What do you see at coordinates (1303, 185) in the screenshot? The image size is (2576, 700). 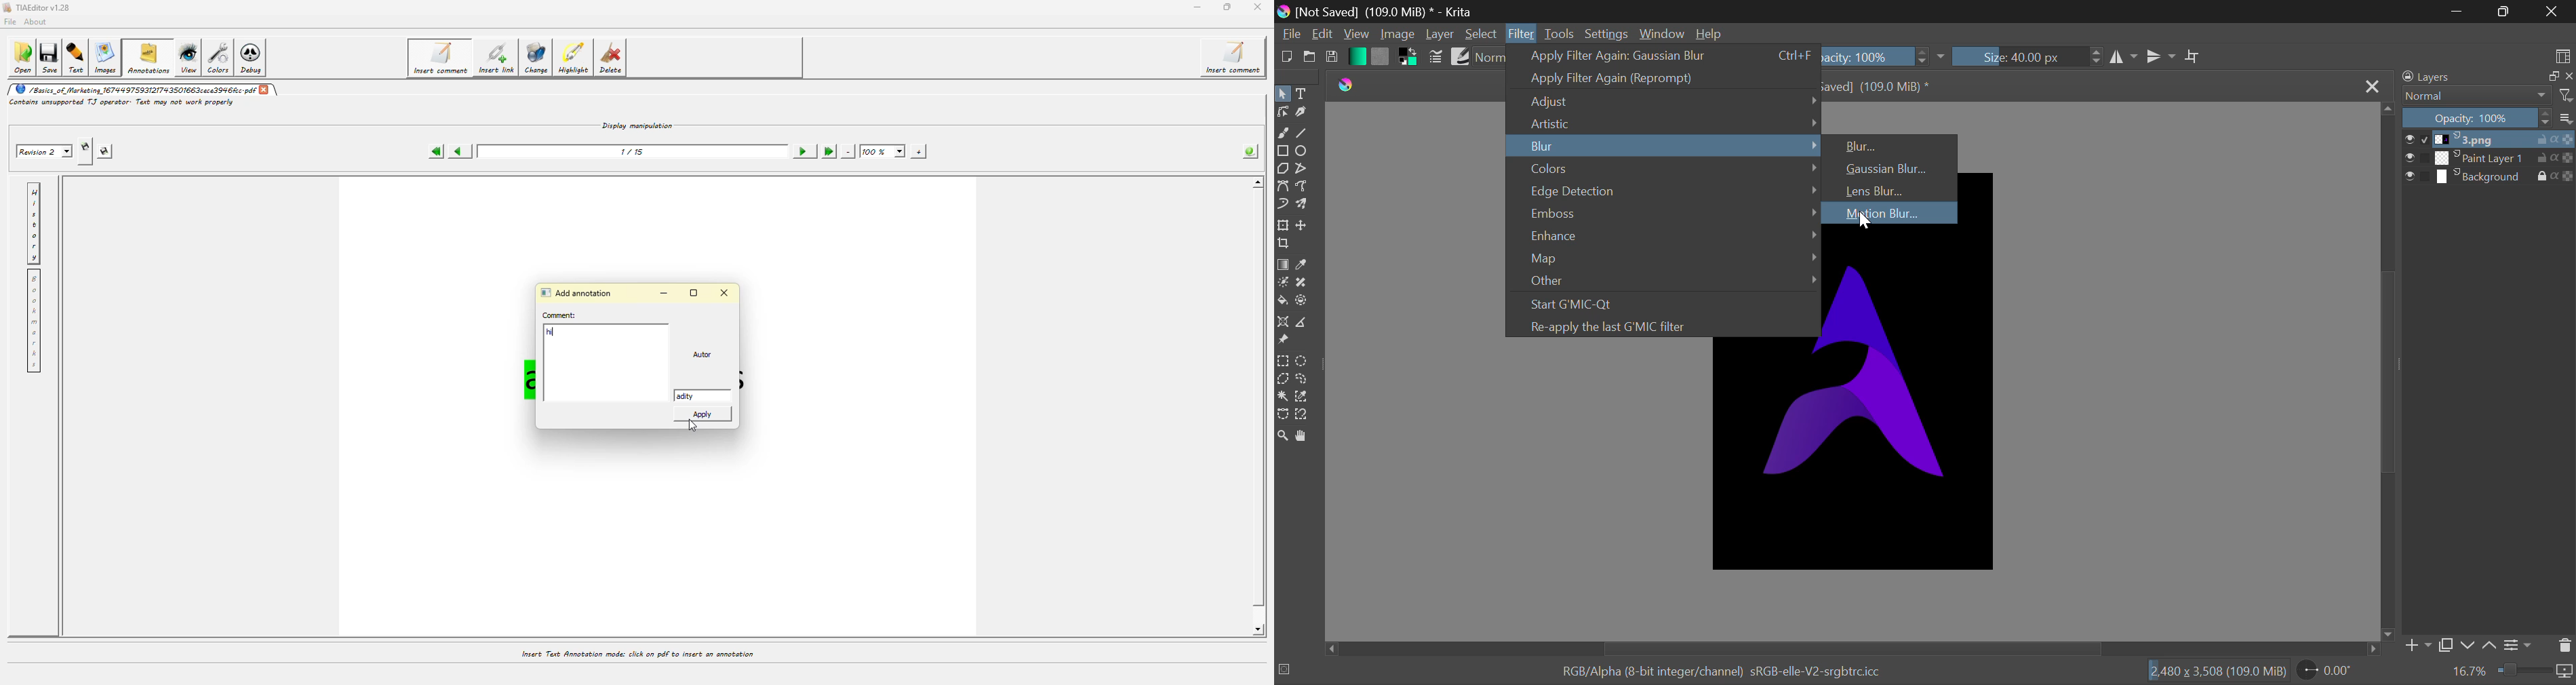 I see `Freehand Path Tool` at bounding box center [1303, 185].